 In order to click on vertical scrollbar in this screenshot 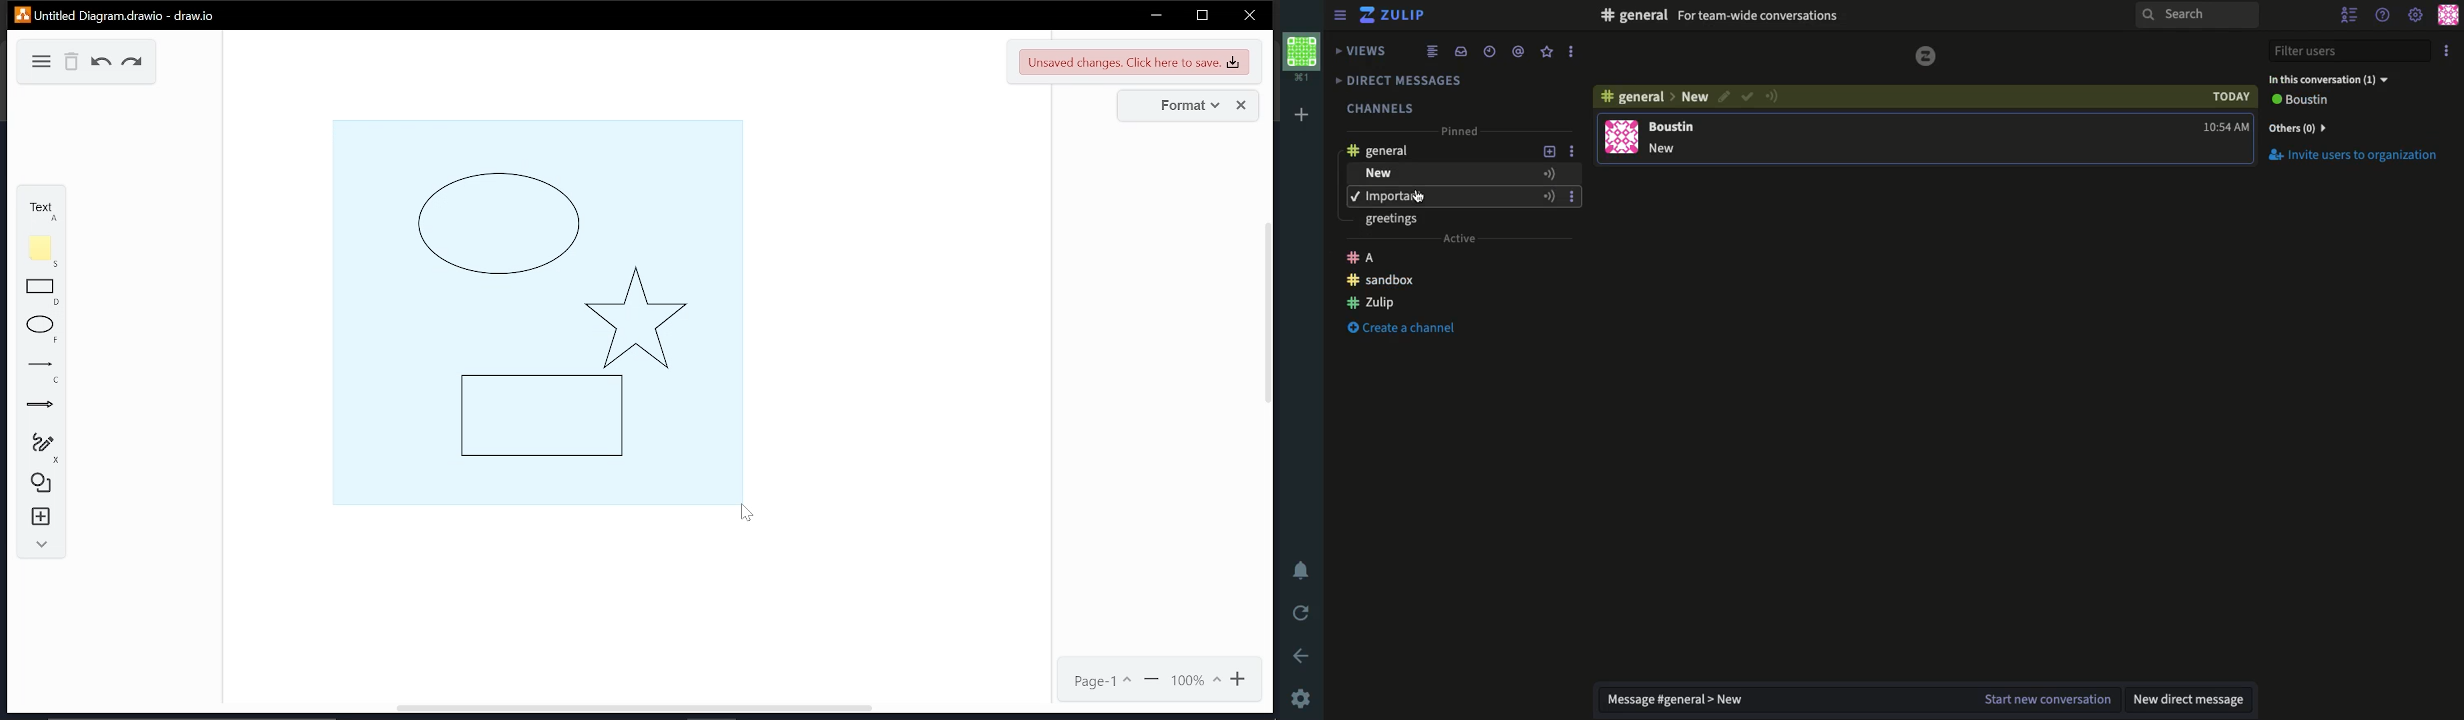, I will do `click(1272, 314)`.